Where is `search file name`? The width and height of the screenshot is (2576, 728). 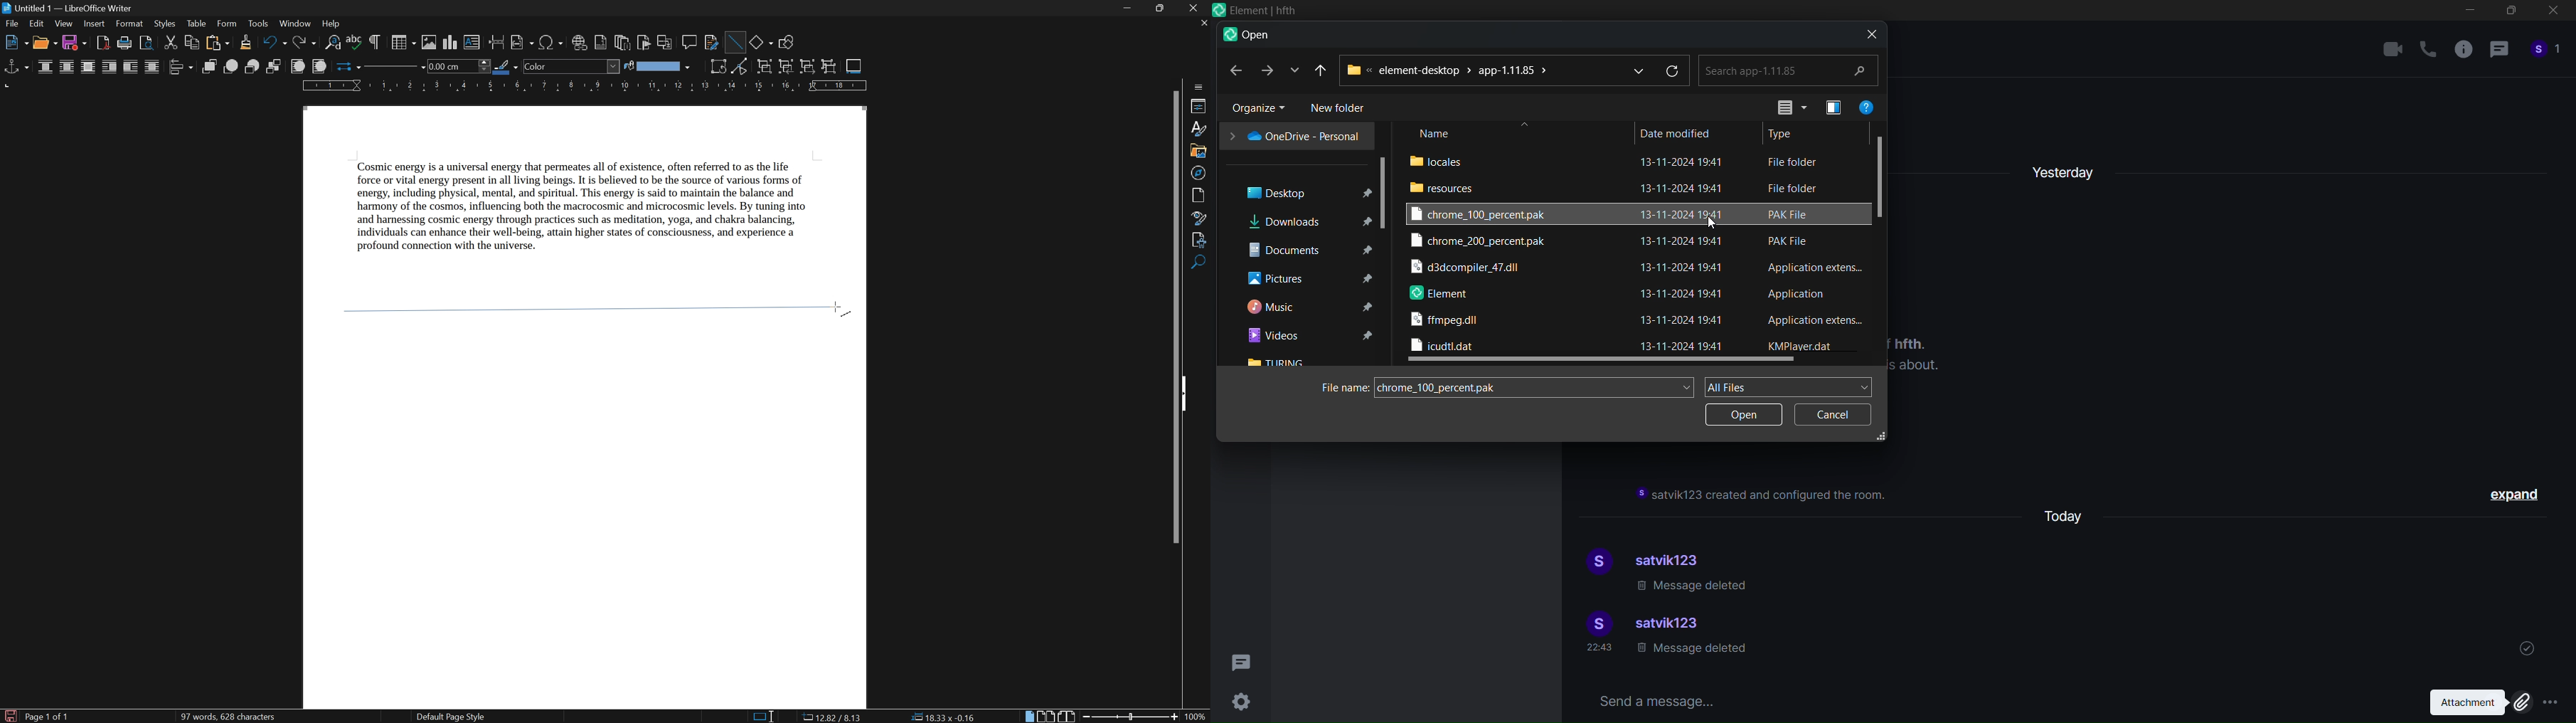
search file name is located at coordinates (1538, 385).